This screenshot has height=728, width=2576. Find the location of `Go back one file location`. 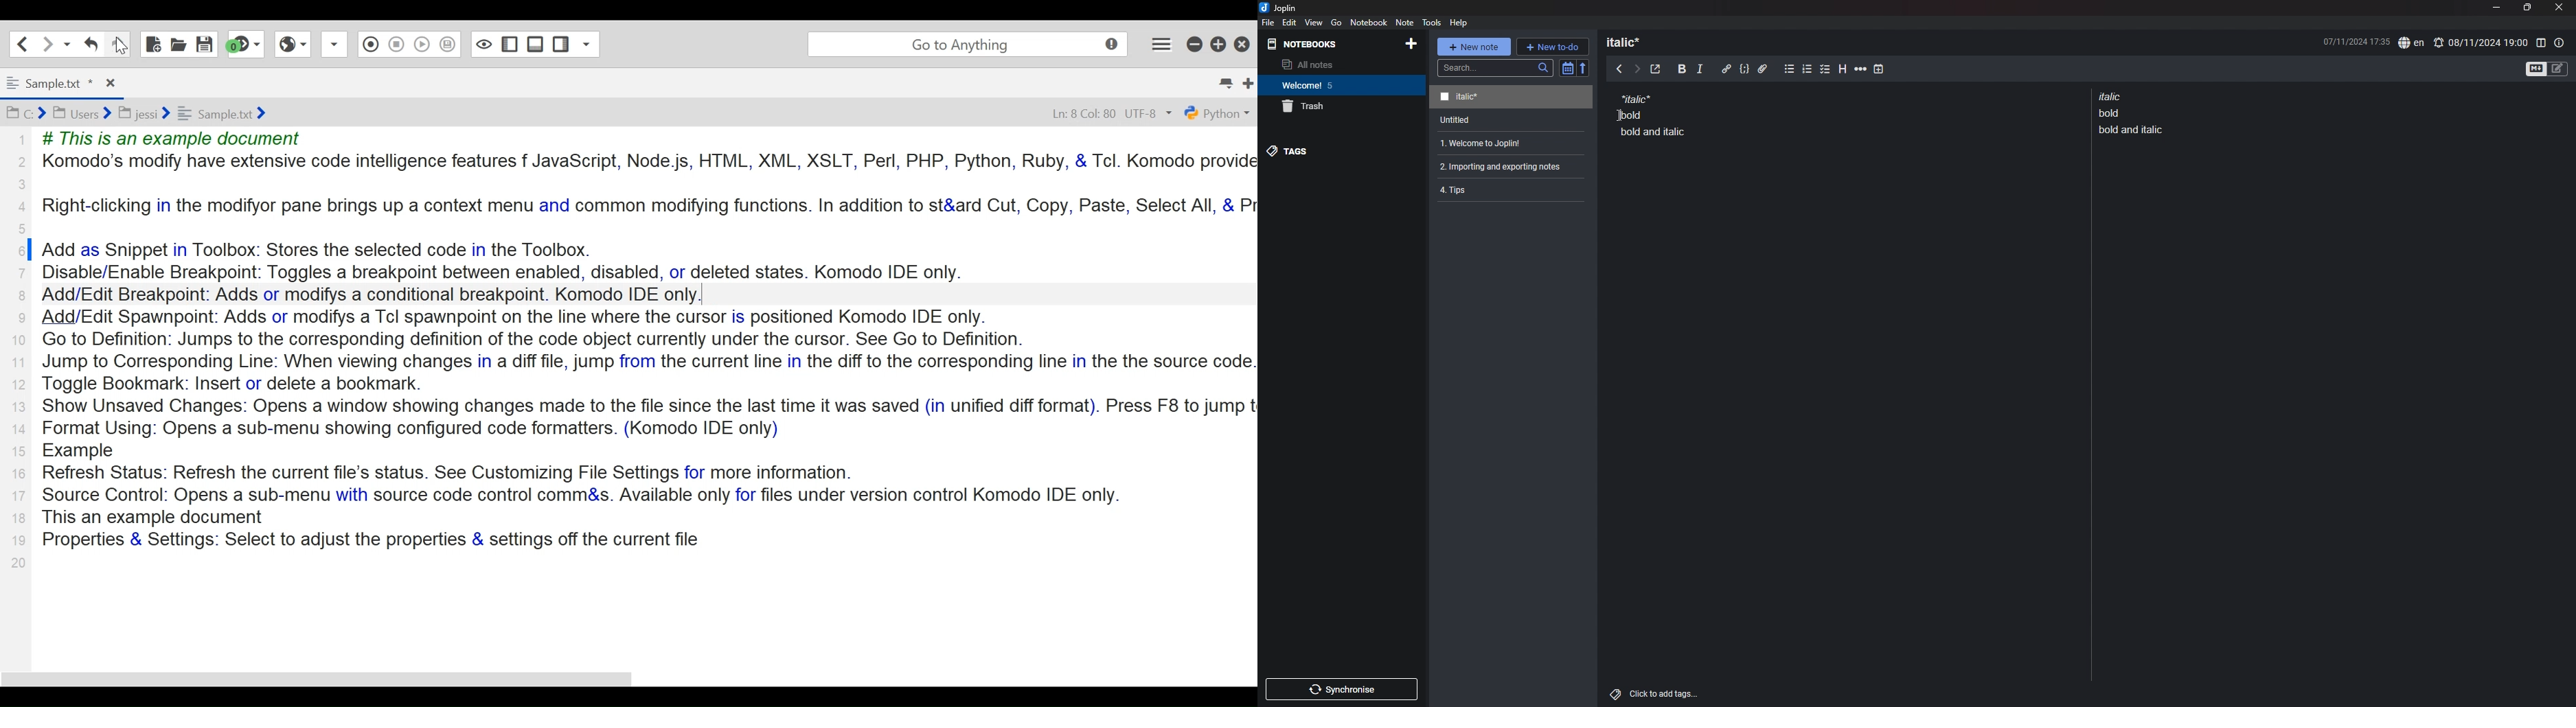

Go back one file location is located at coordinates (23, 43).